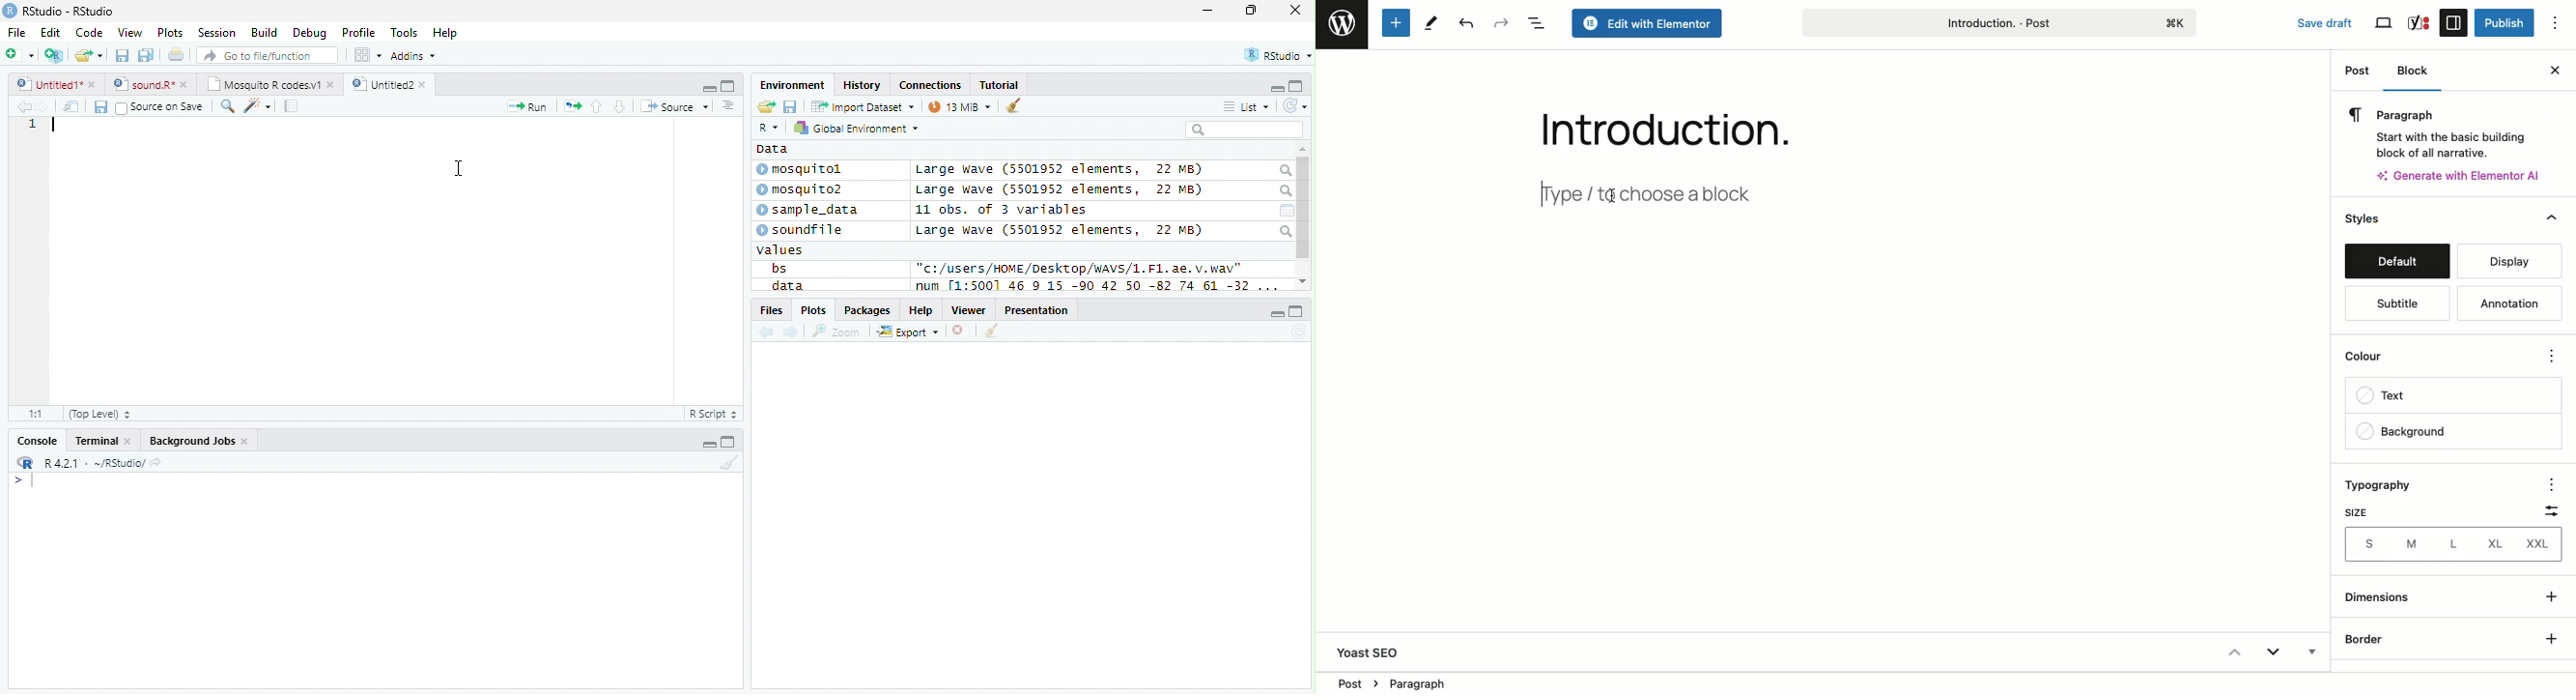  Describe the element at coordinates (836, 331) in the screenshot. I see `zoom` at that location.